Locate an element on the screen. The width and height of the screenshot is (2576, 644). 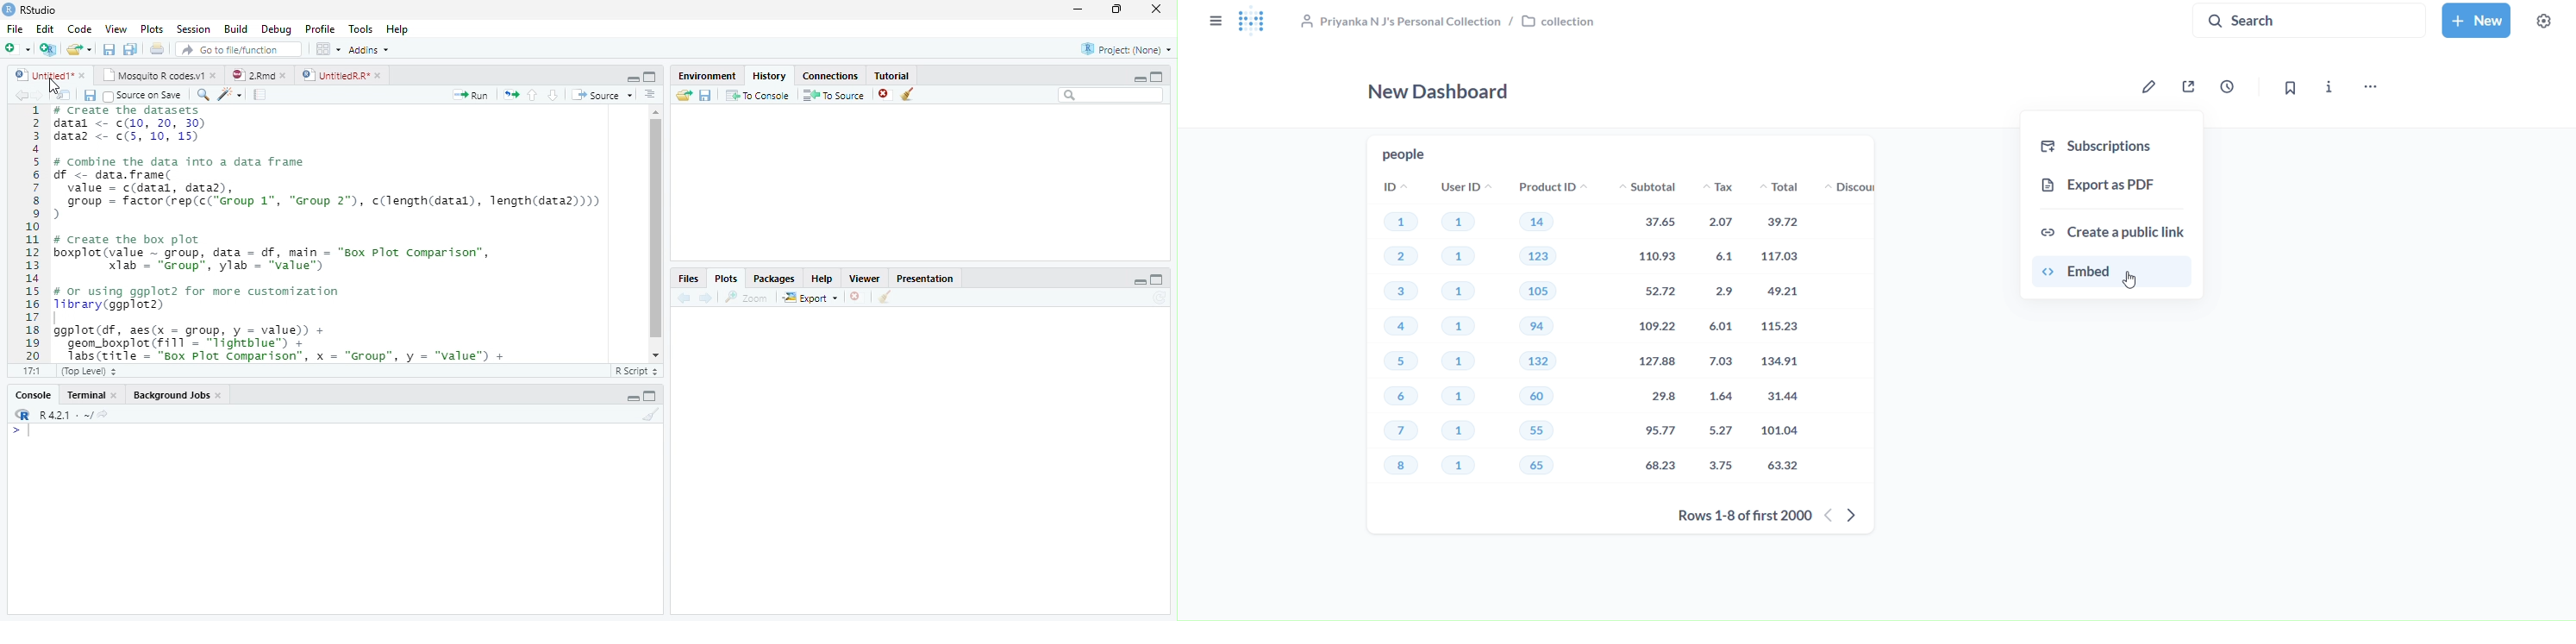
Go back to previous source location is located at coordinates (21, 95).